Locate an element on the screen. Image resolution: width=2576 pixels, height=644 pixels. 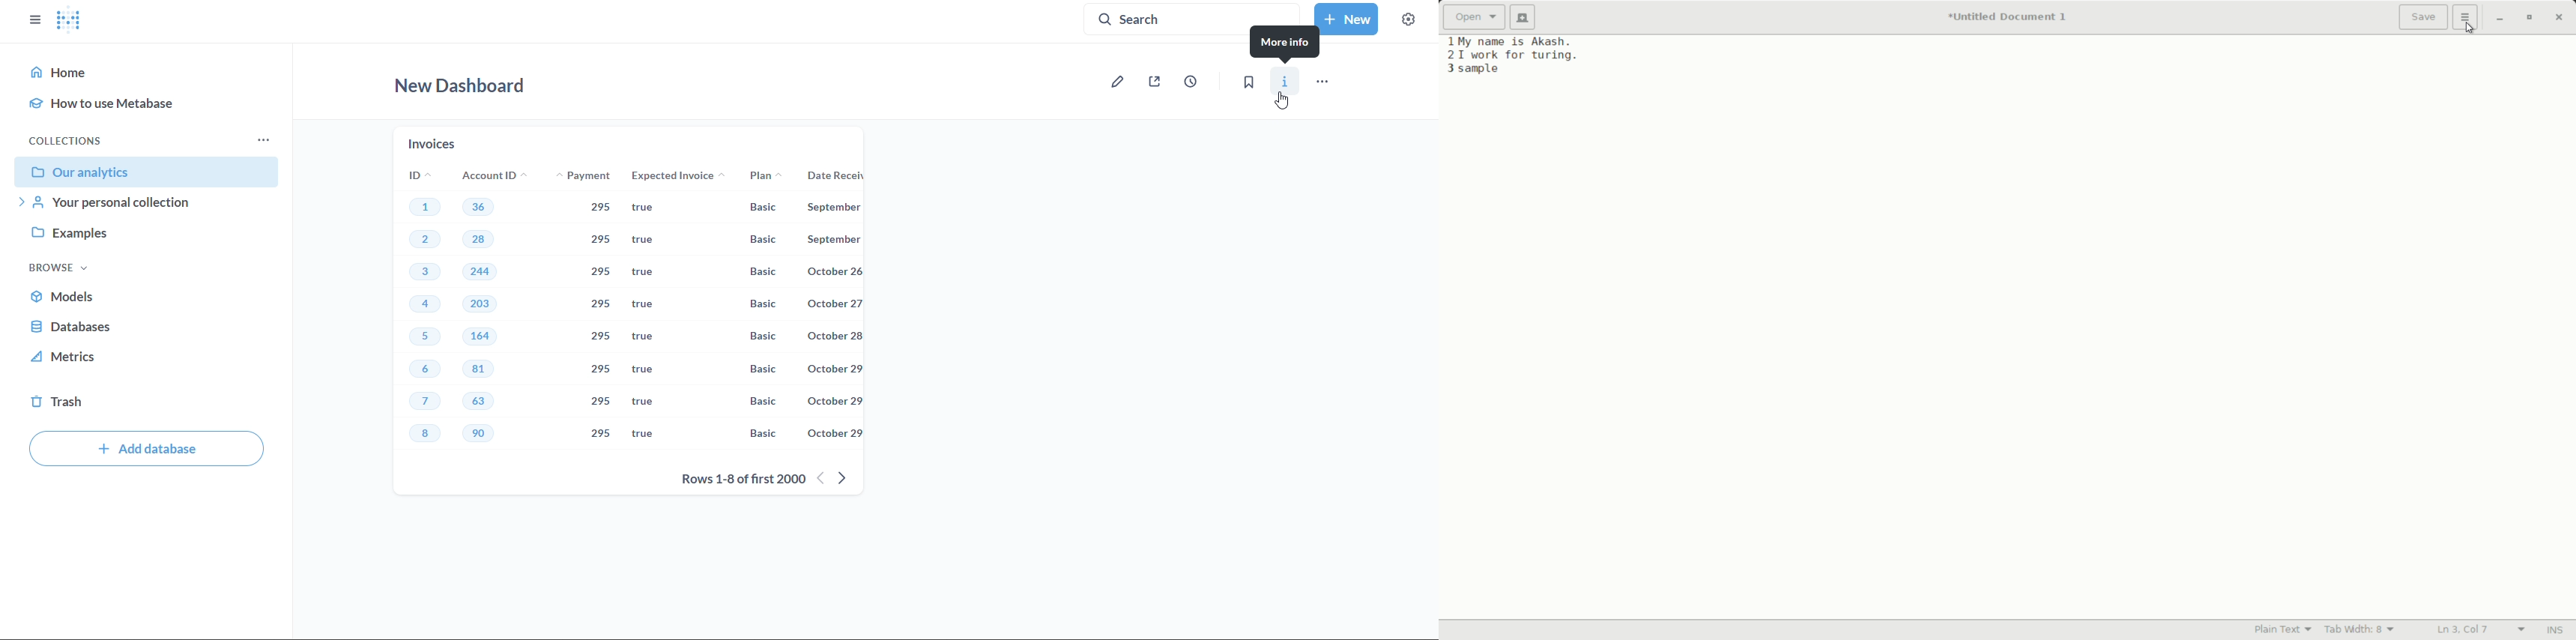
5 is located at coordinates (425, 337).